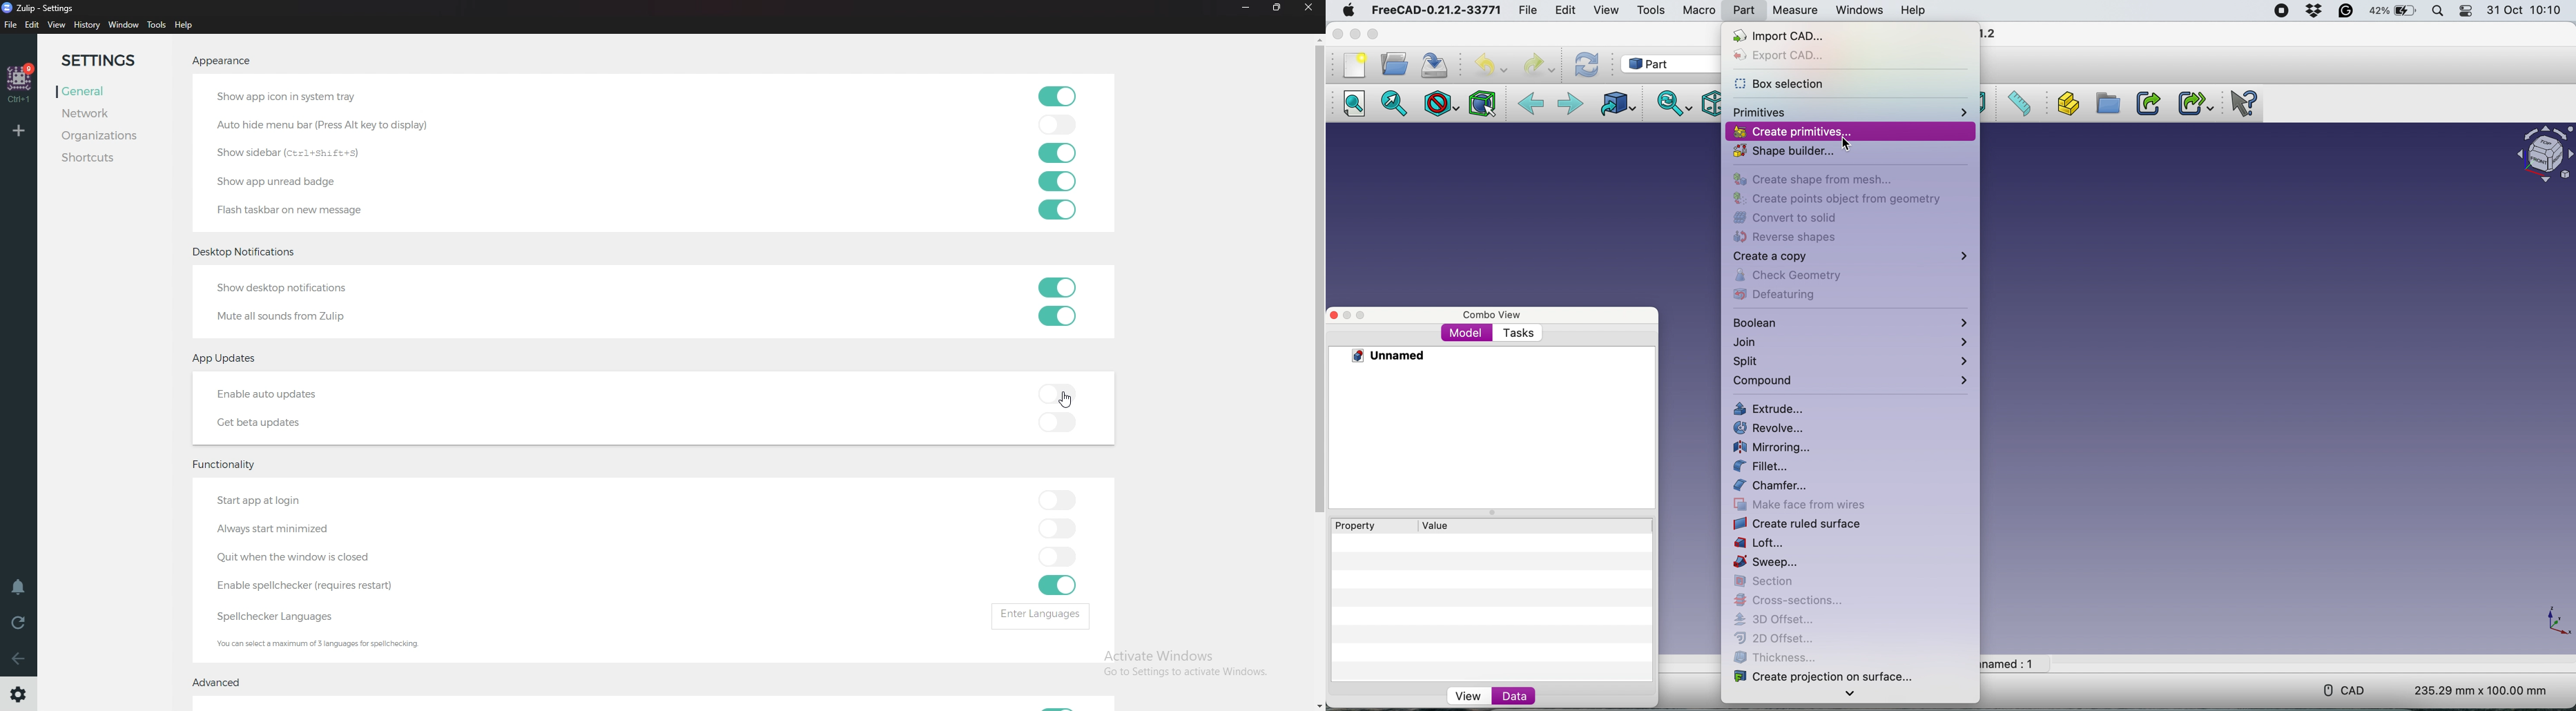 This screenshot has height=728, width=2576. I want to click on export cad, so click(1792, 57).